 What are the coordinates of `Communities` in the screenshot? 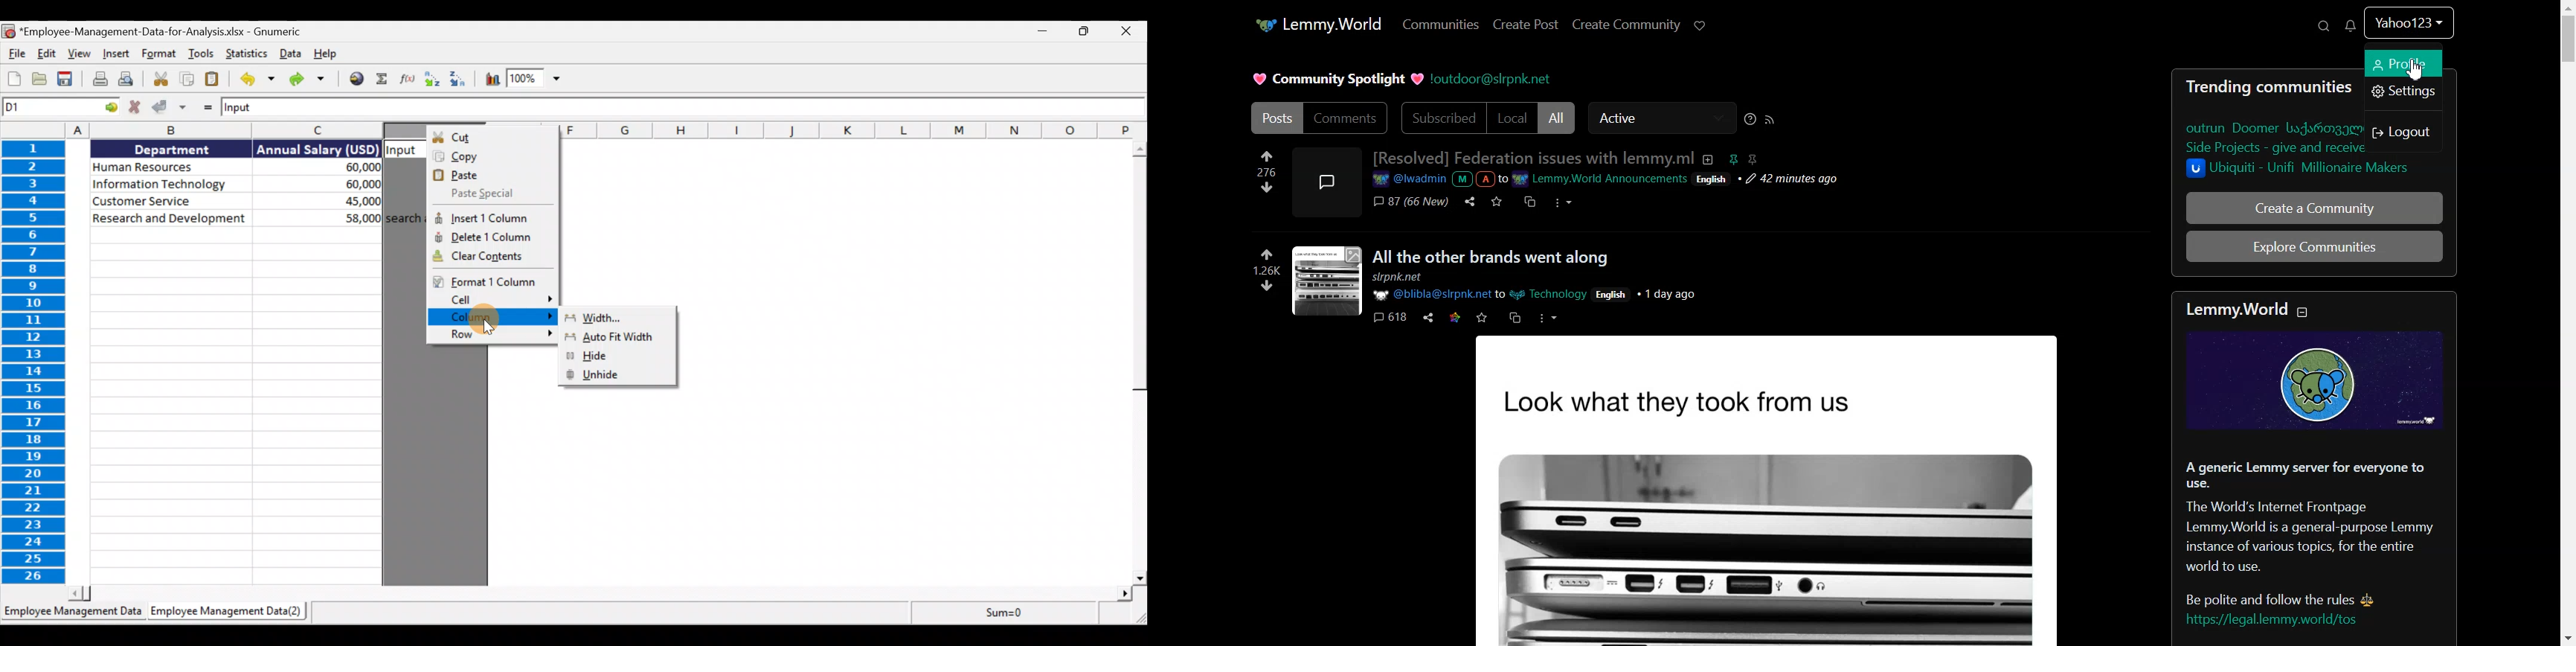 It's located at (1439, 25).